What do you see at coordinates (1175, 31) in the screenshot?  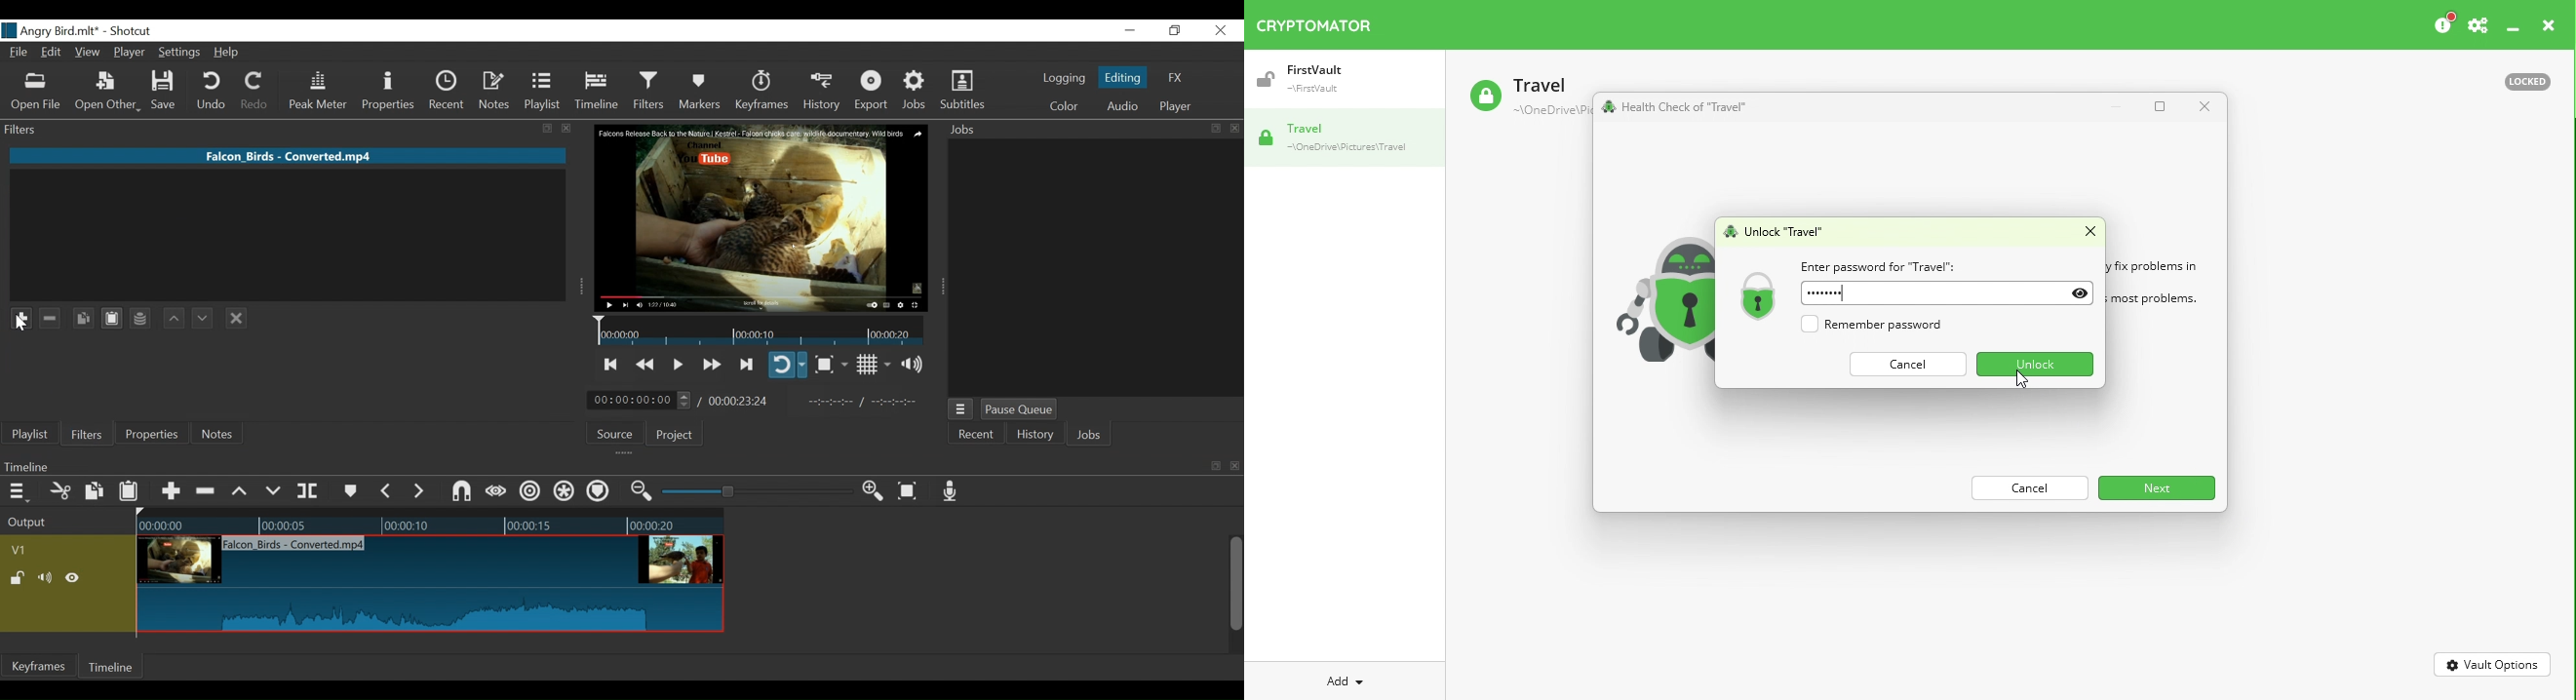 I see `Restore` at bounding box center [1175, 31].